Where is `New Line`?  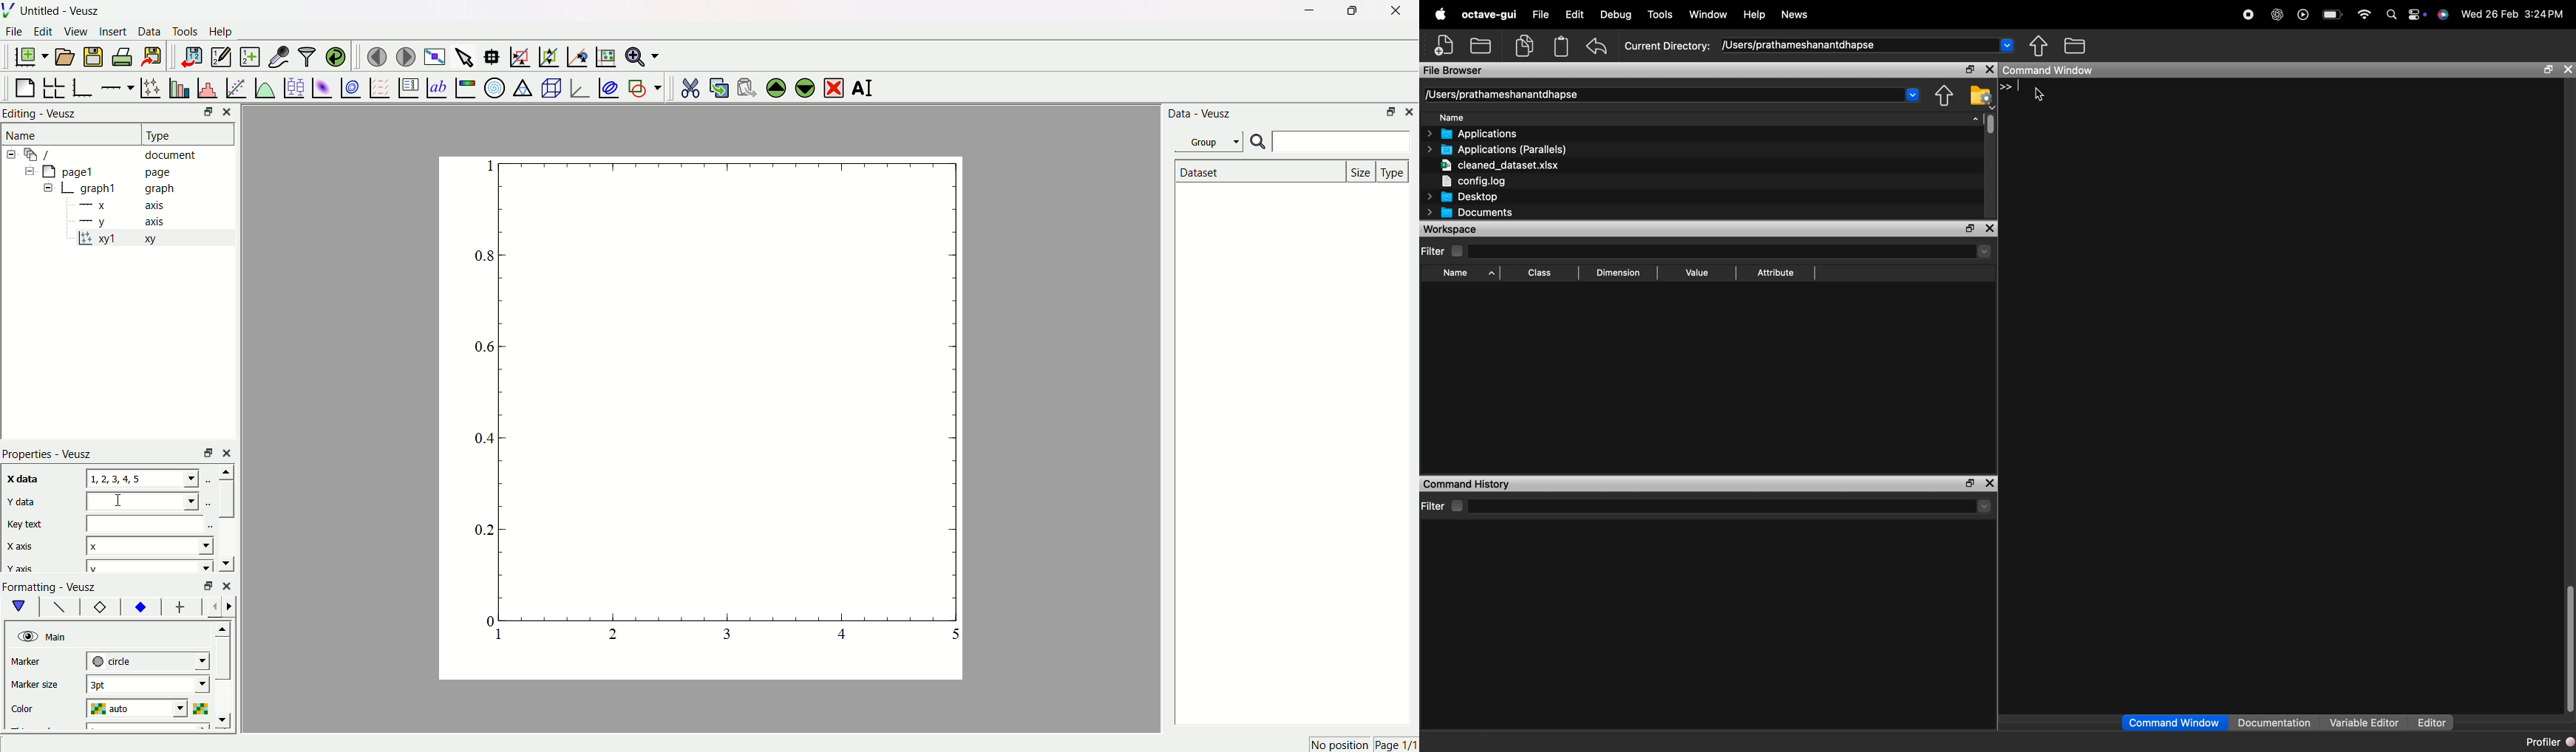
New Line is located at coordinates (2007, 87).